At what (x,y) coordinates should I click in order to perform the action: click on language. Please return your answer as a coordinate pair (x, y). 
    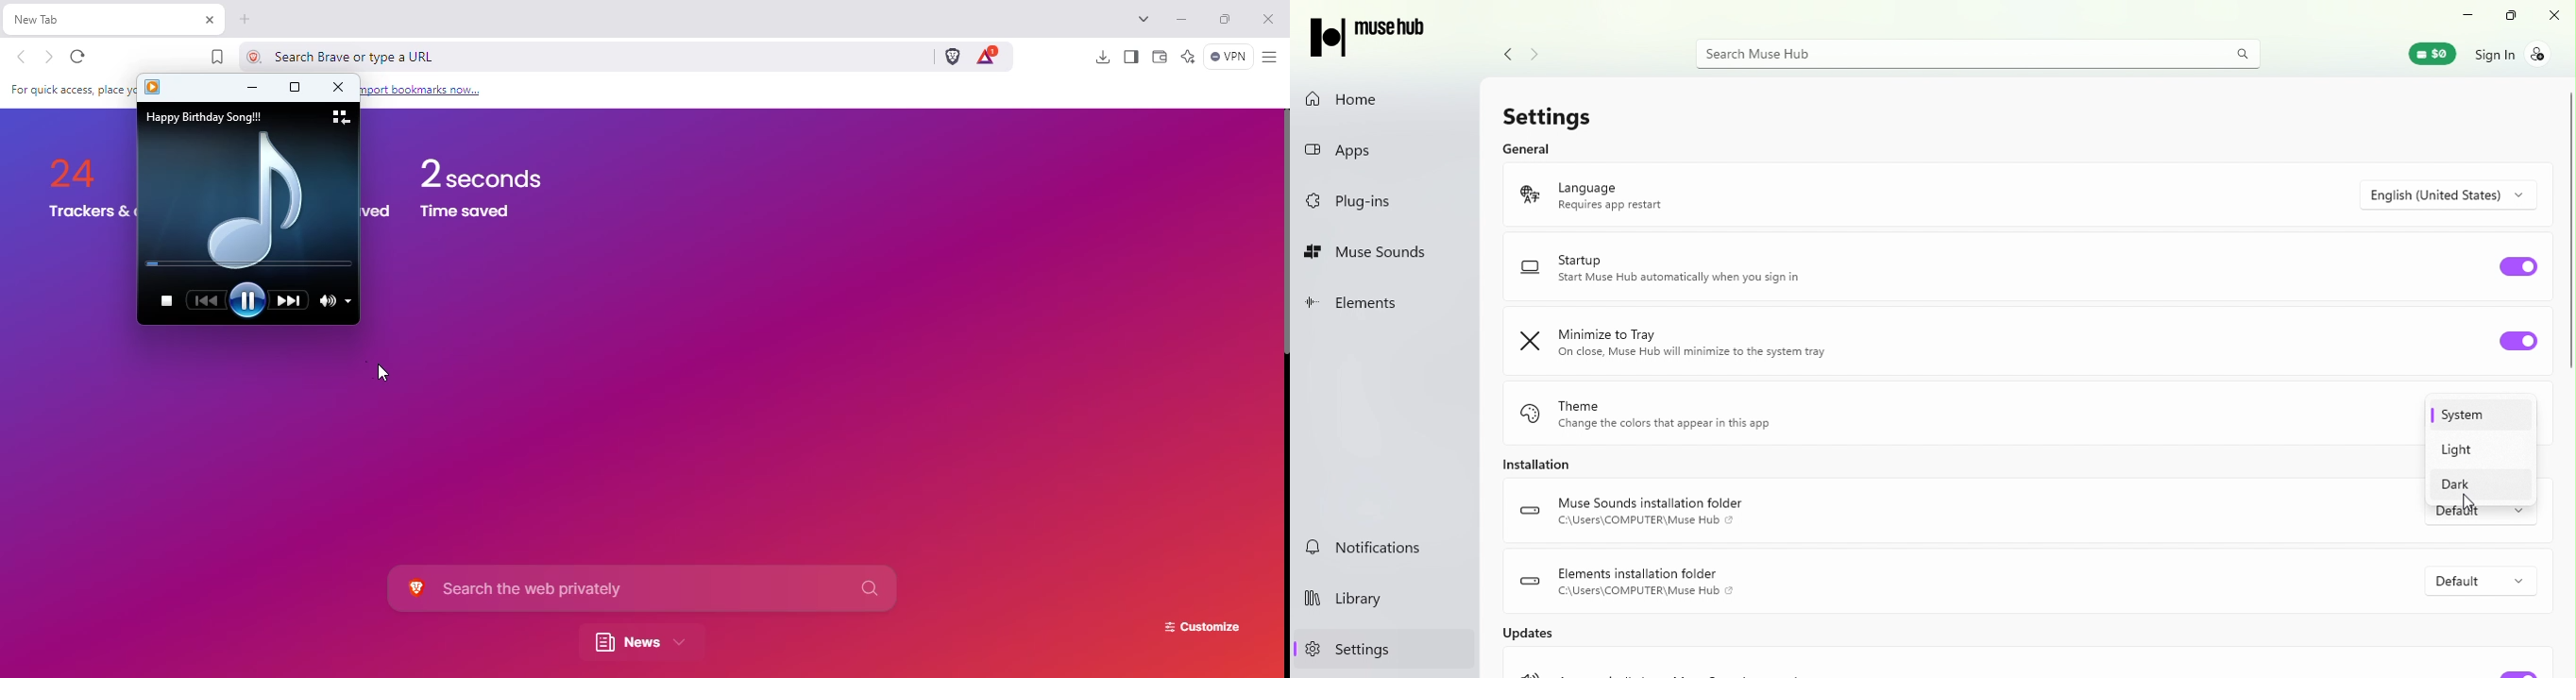
    Looking at the image, I should click on (1644, 196).